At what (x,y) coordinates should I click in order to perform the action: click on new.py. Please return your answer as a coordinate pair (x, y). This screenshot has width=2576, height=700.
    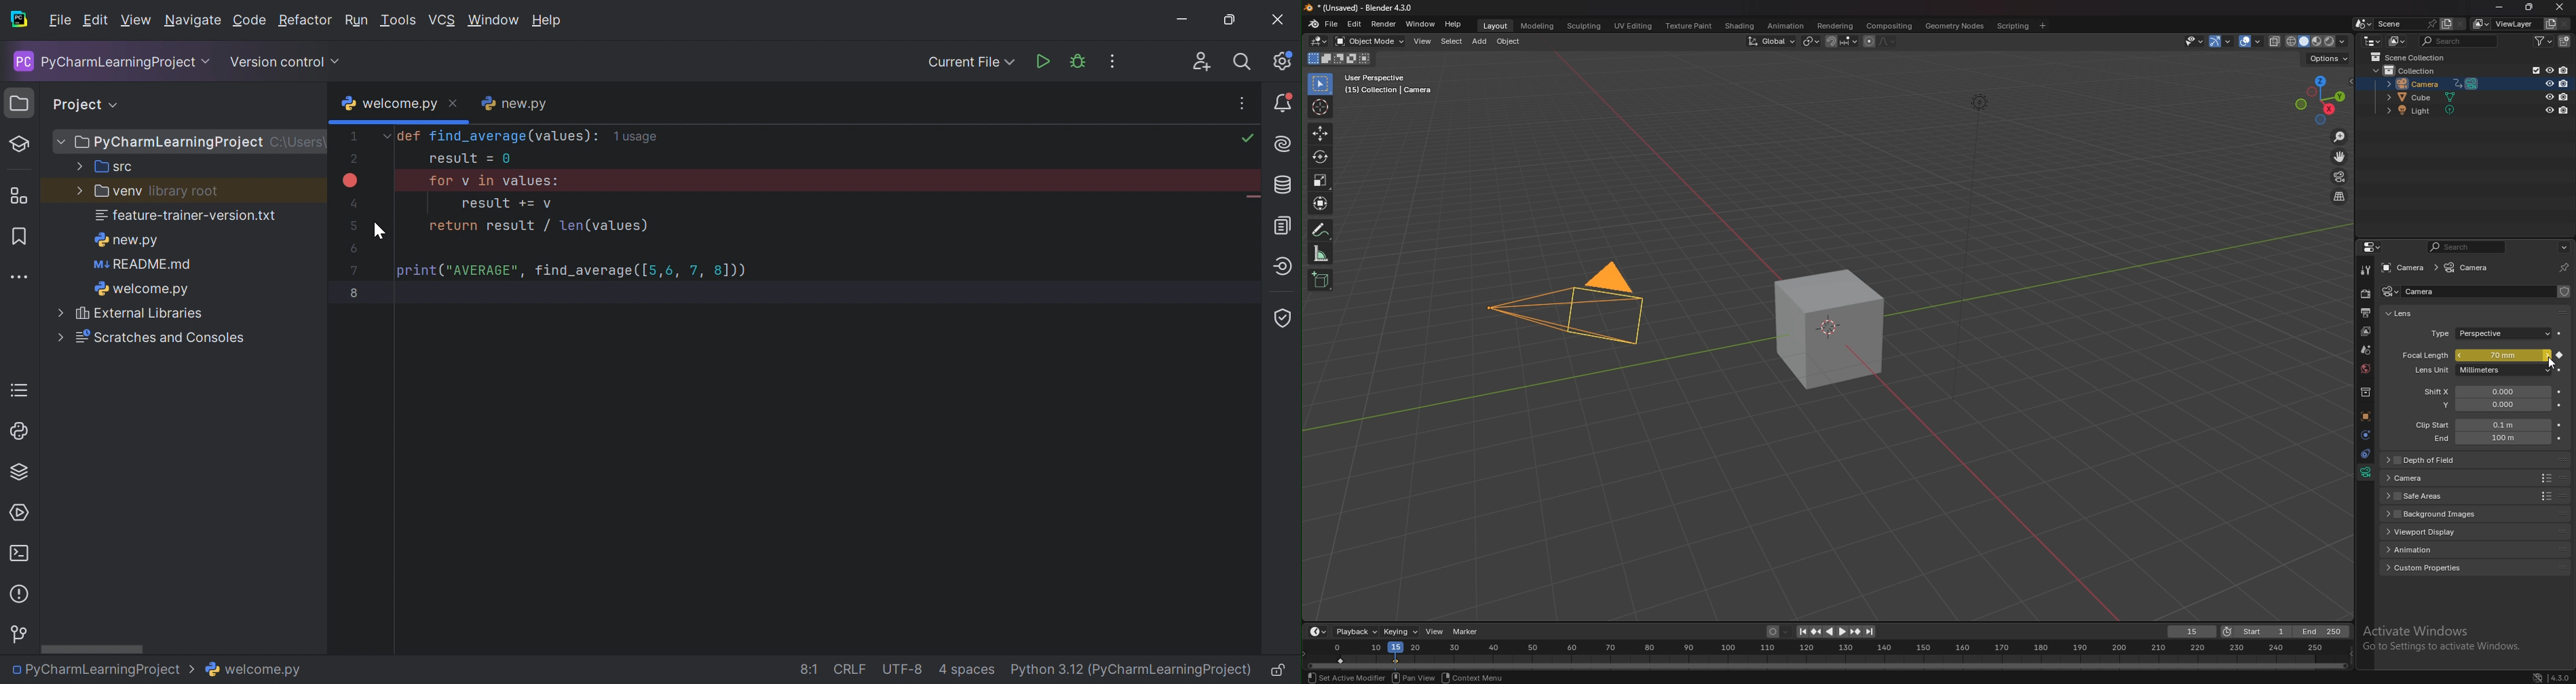
    Looking at the image, I should click on (130, 242).